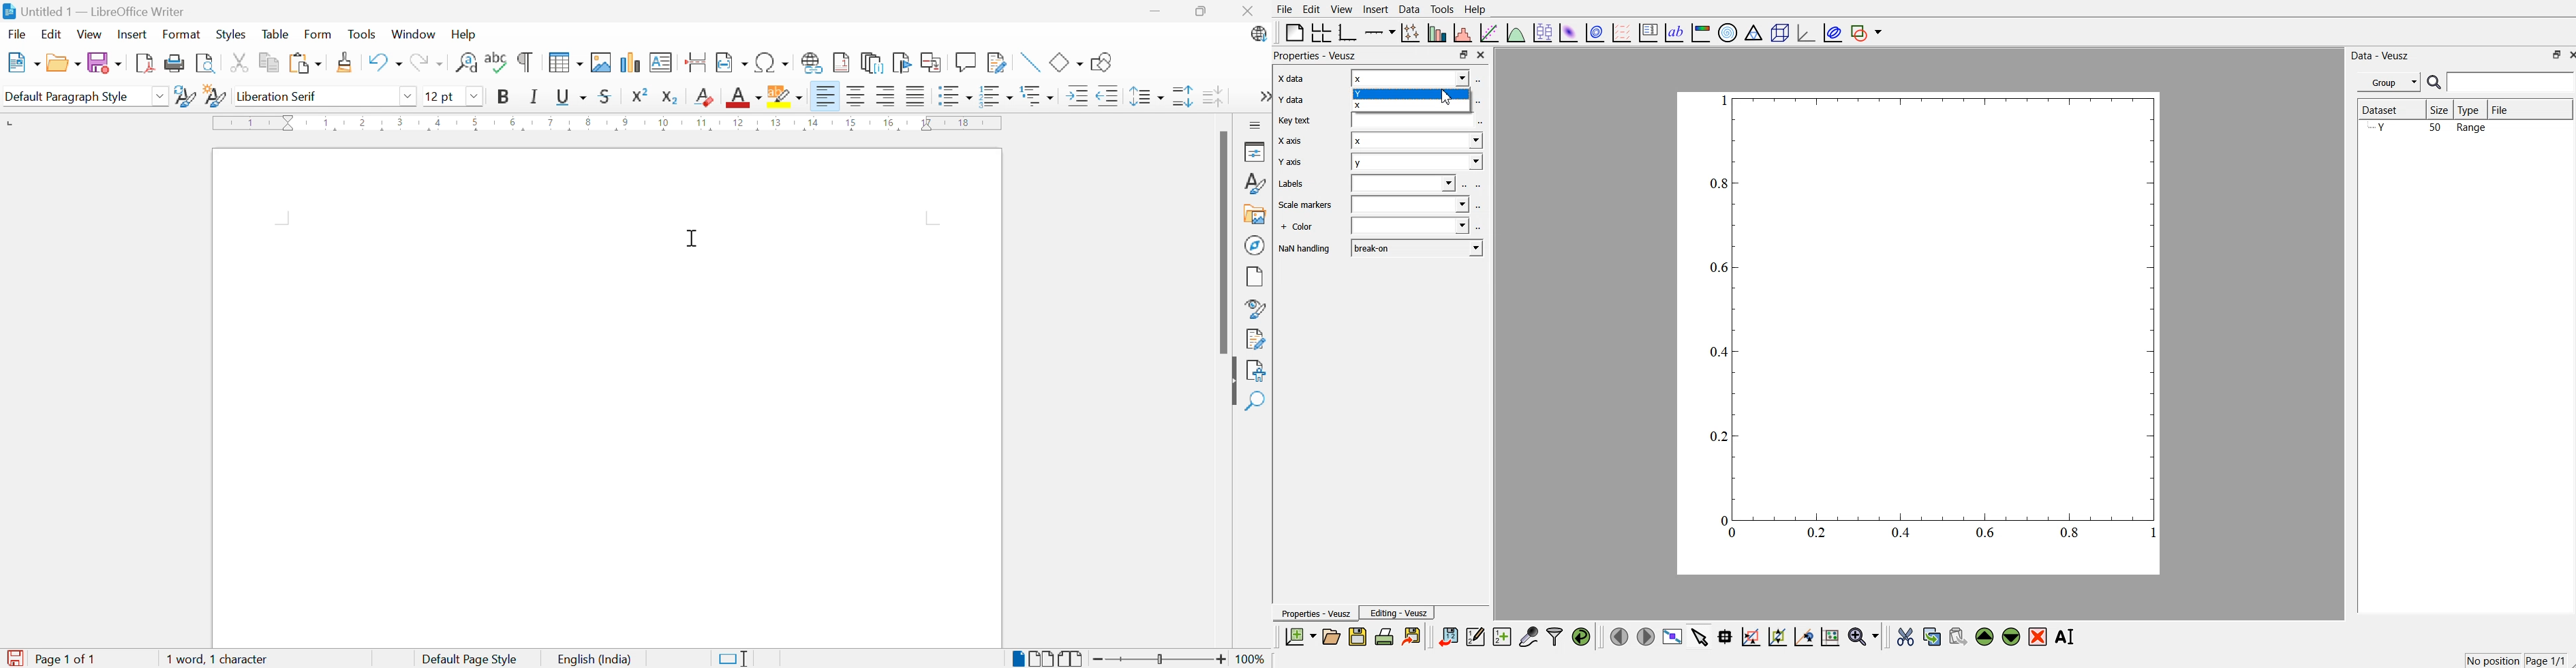 The height and width of the screenshot is (672, 2576). I want to click on New, so click(22, 62).